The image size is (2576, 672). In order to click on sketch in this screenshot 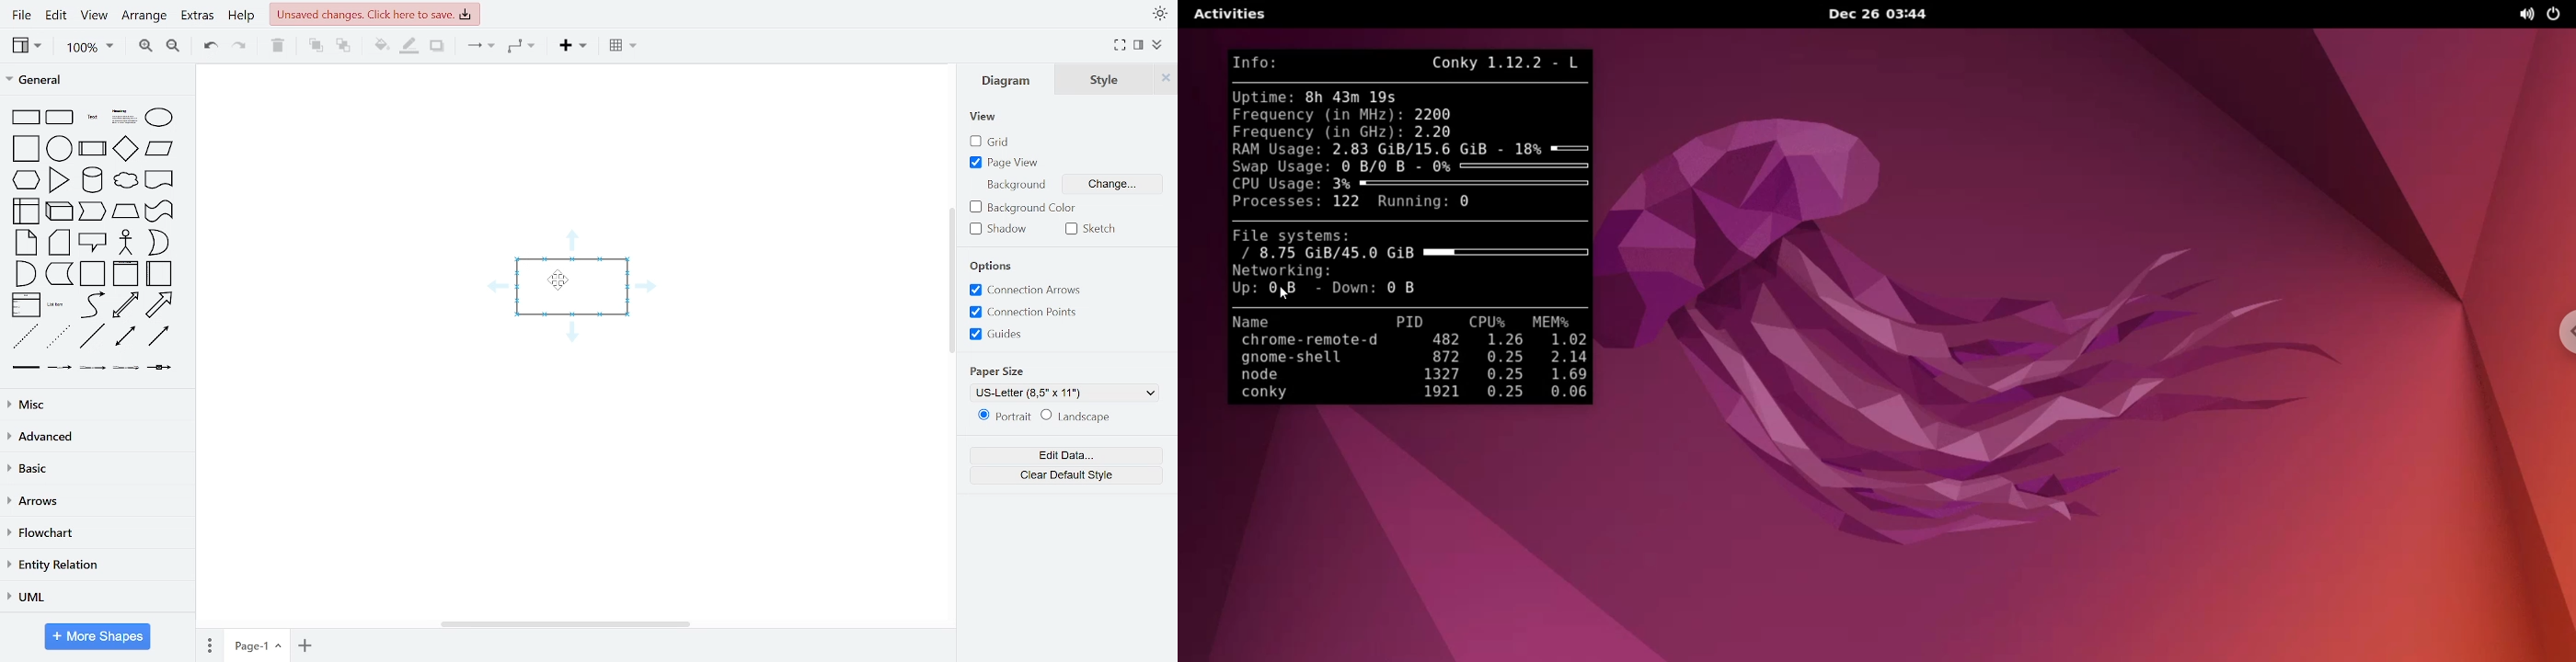, I will do `click(1090, 230)`.